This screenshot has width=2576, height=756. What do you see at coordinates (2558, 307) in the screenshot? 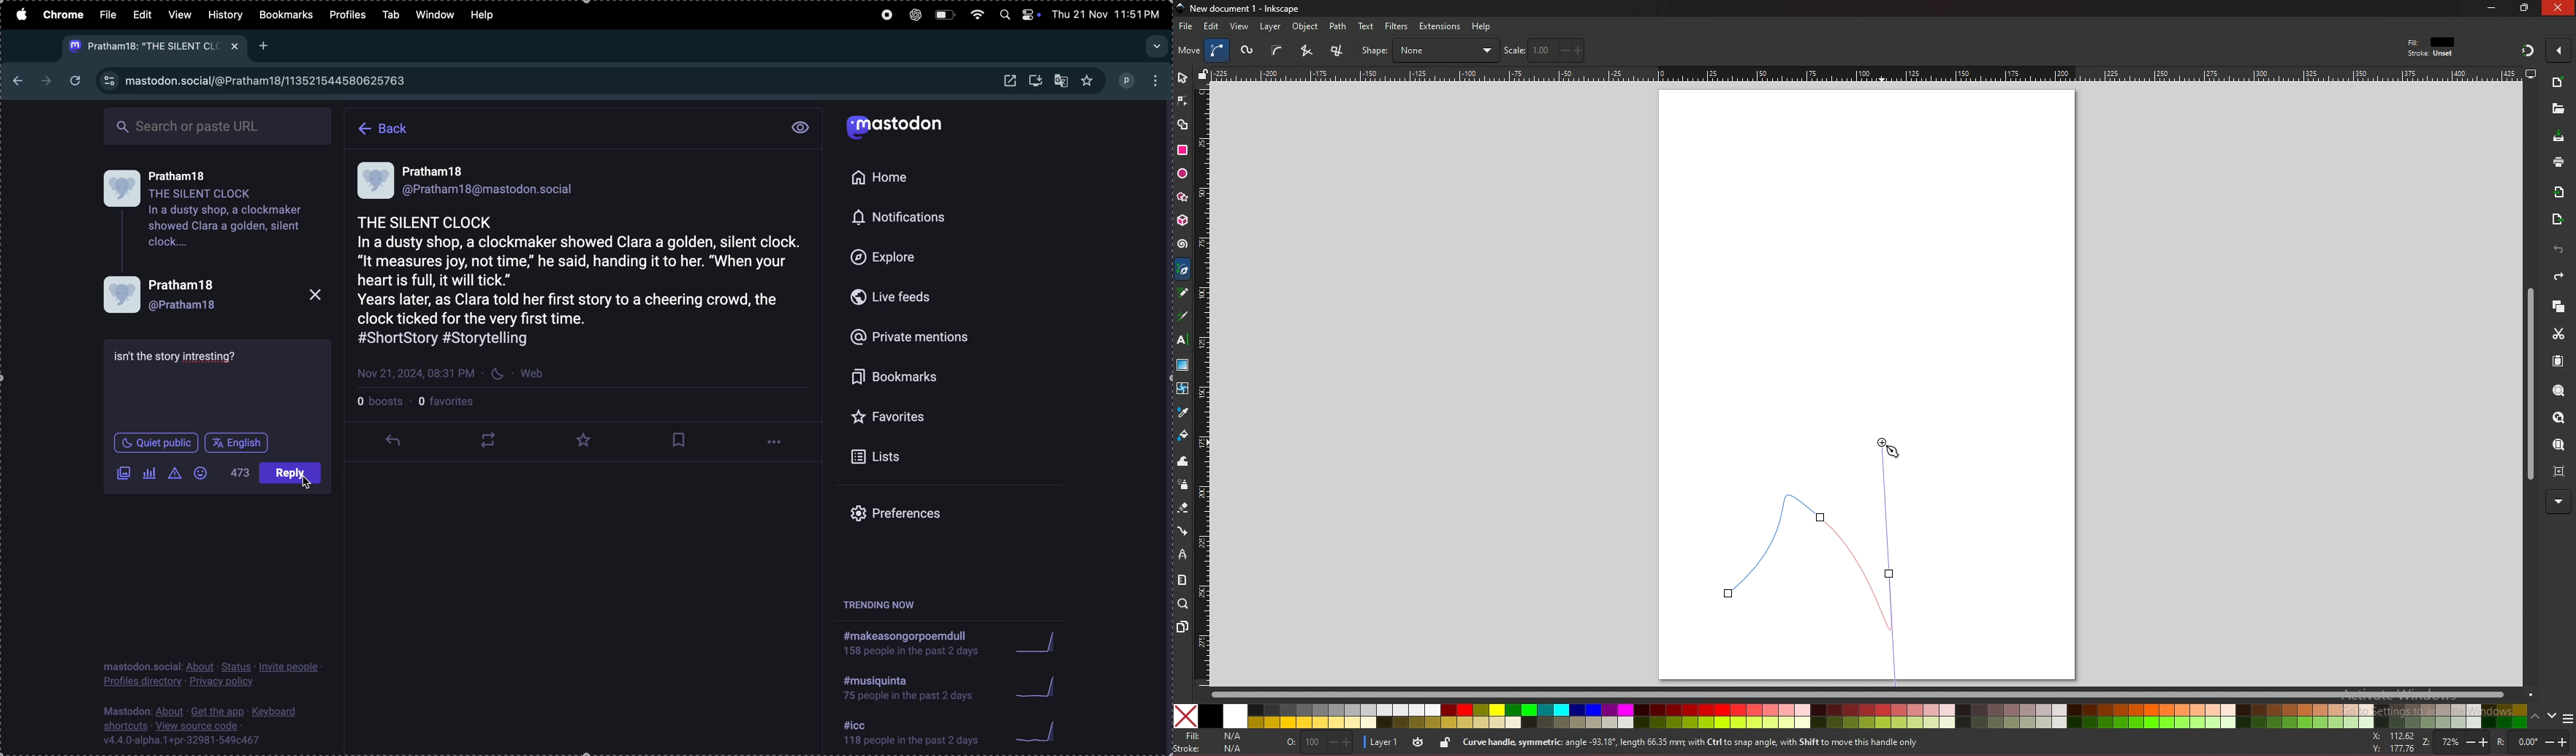
I see `copy` at bounding box center [2558, 307].